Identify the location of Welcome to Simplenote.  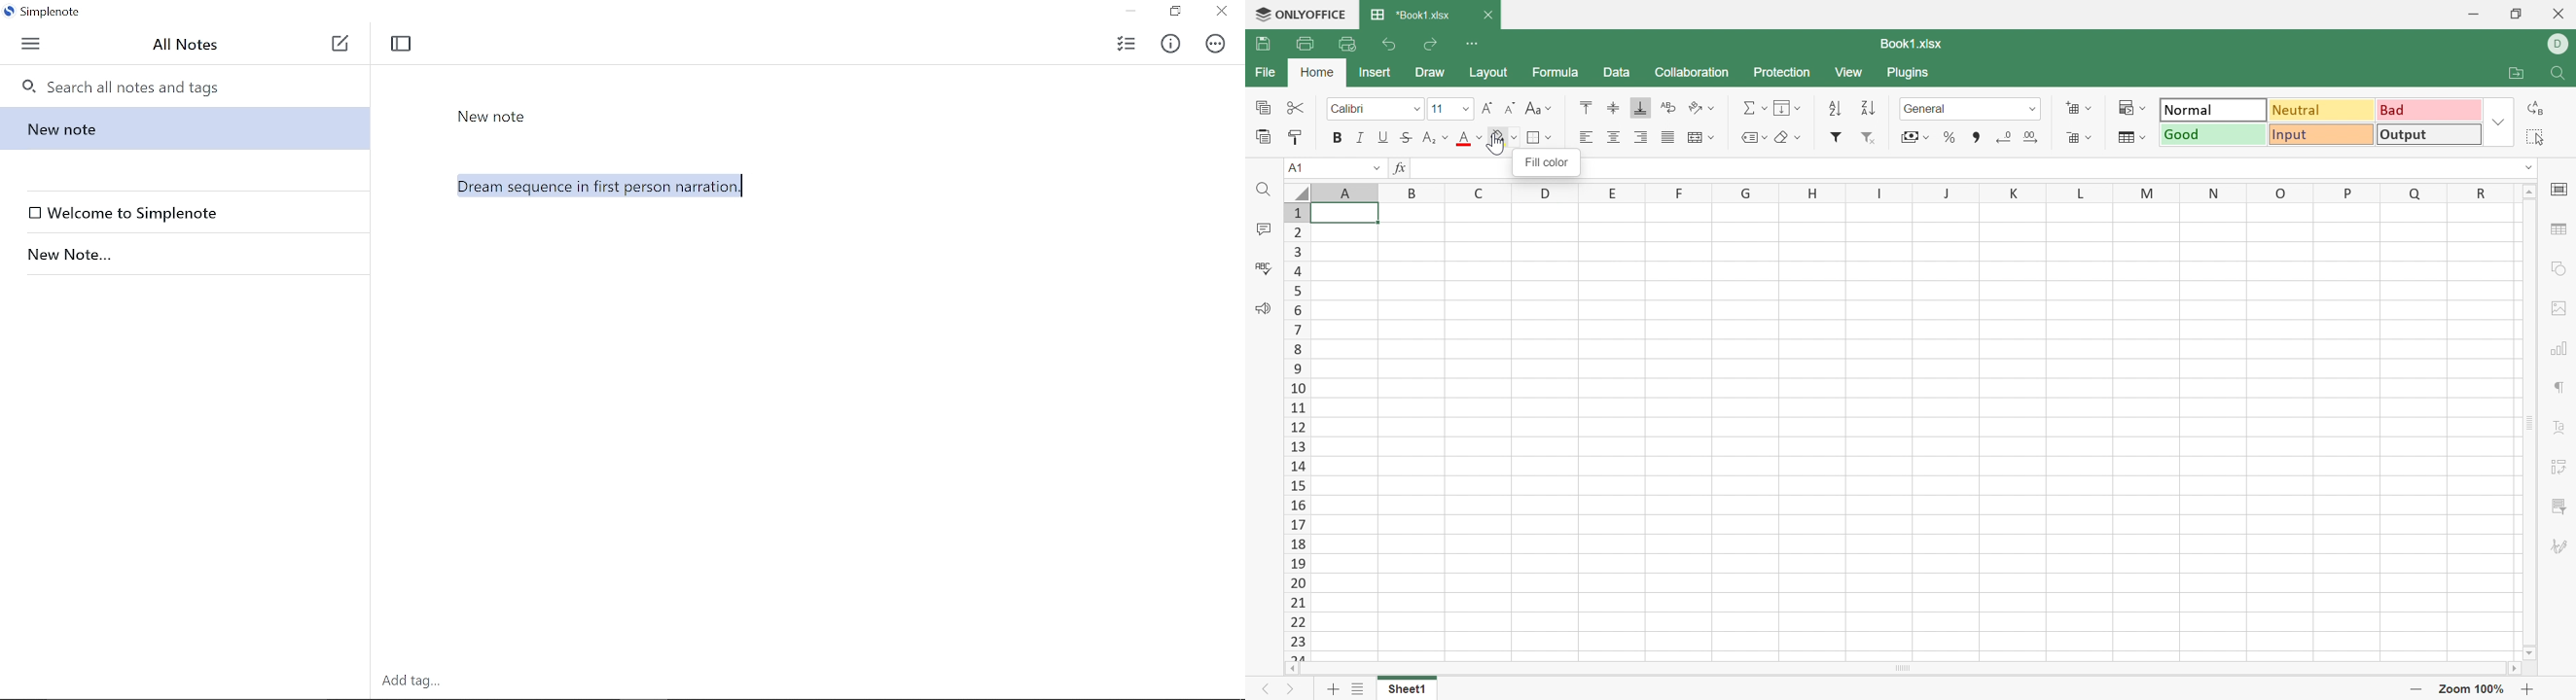
(189, 213).